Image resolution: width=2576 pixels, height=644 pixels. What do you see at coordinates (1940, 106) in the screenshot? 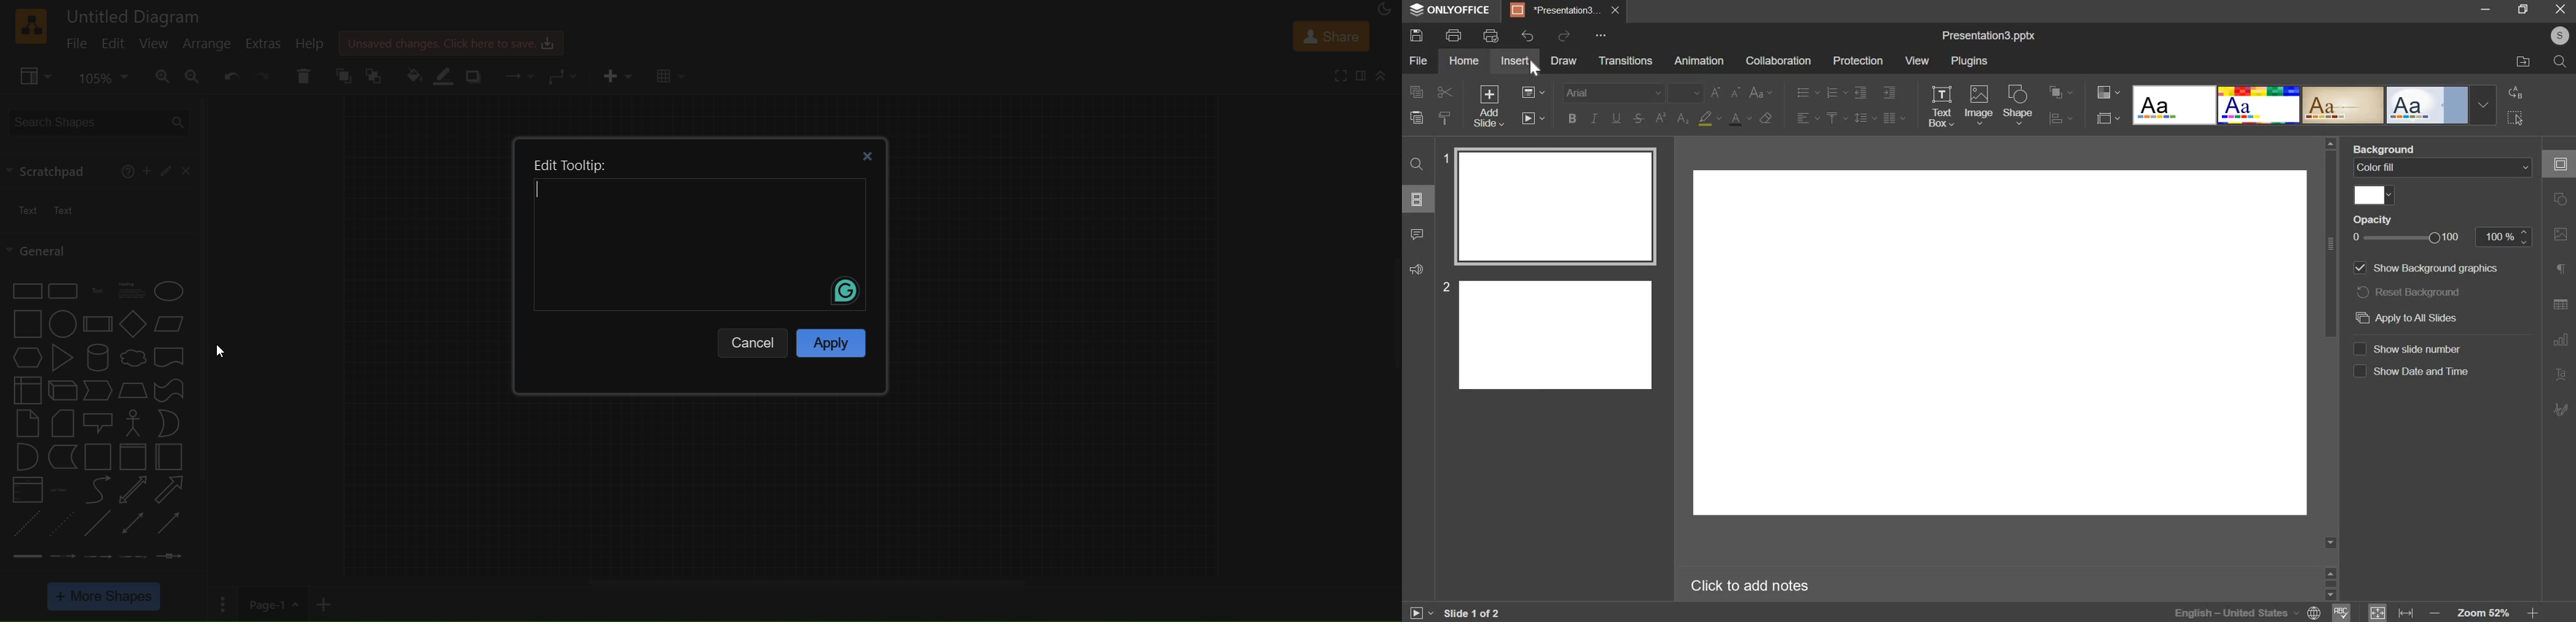
I see `text box` at bounding box center [1940, 106].